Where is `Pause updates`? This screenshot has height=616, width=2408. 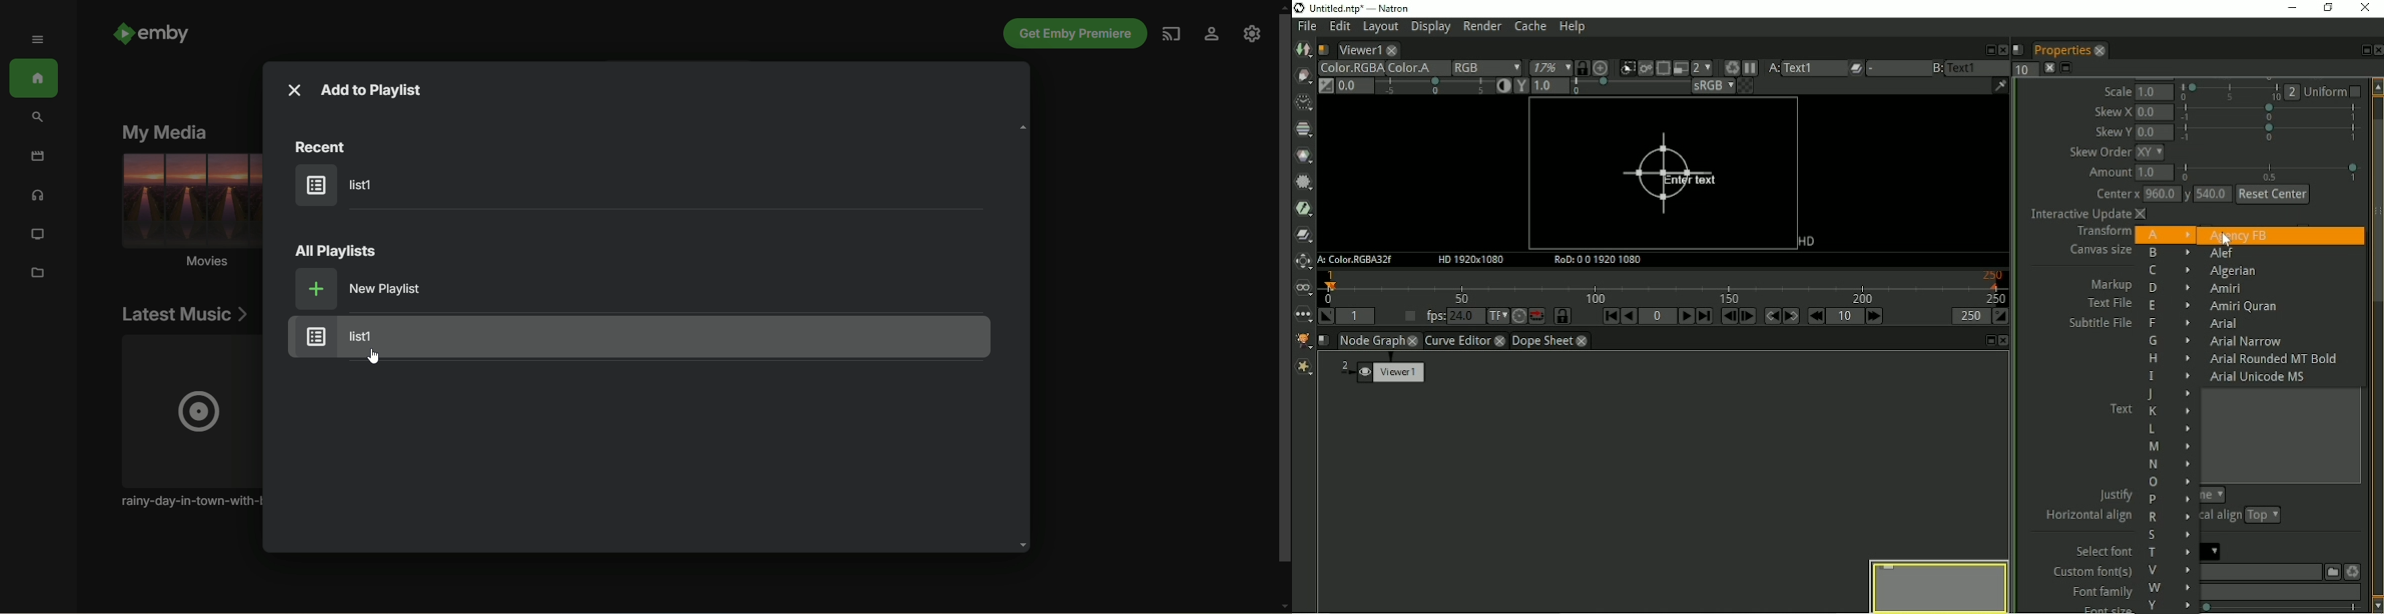
Pause updates is located at coordinates (1751, 68).